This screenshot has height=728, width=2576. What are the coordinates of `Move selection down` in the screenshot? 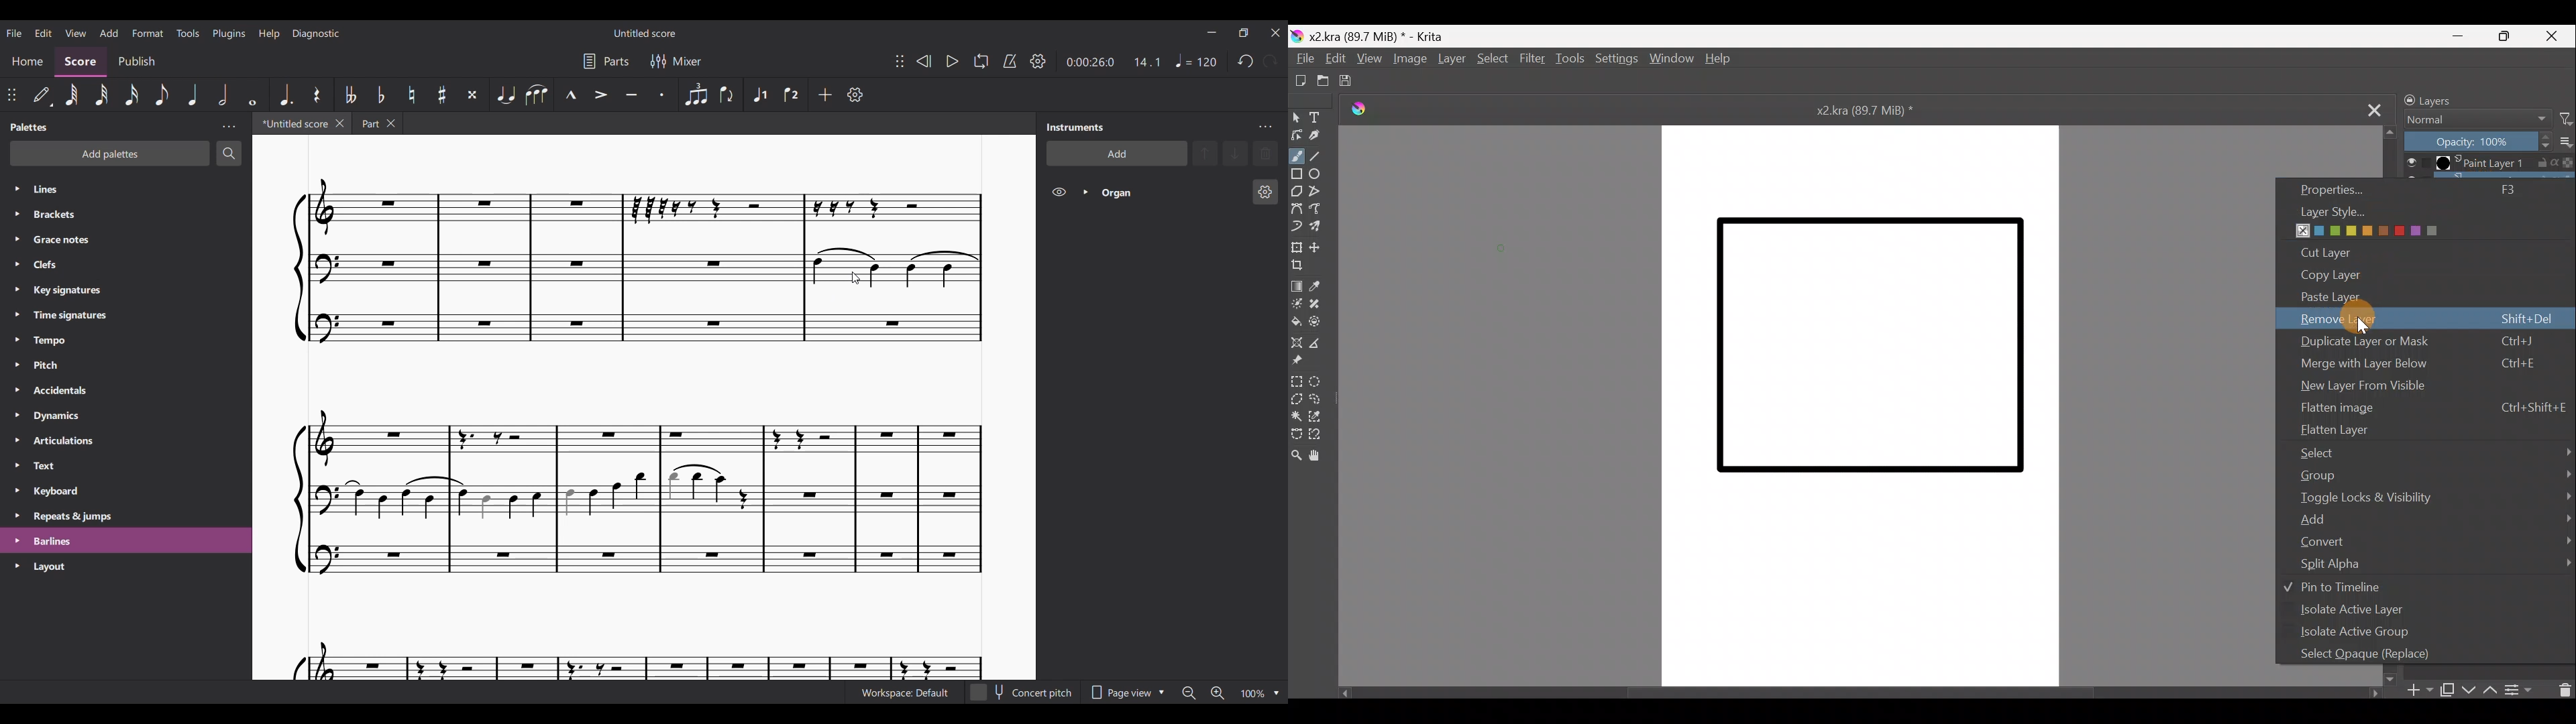 It's located at (1235, 154).